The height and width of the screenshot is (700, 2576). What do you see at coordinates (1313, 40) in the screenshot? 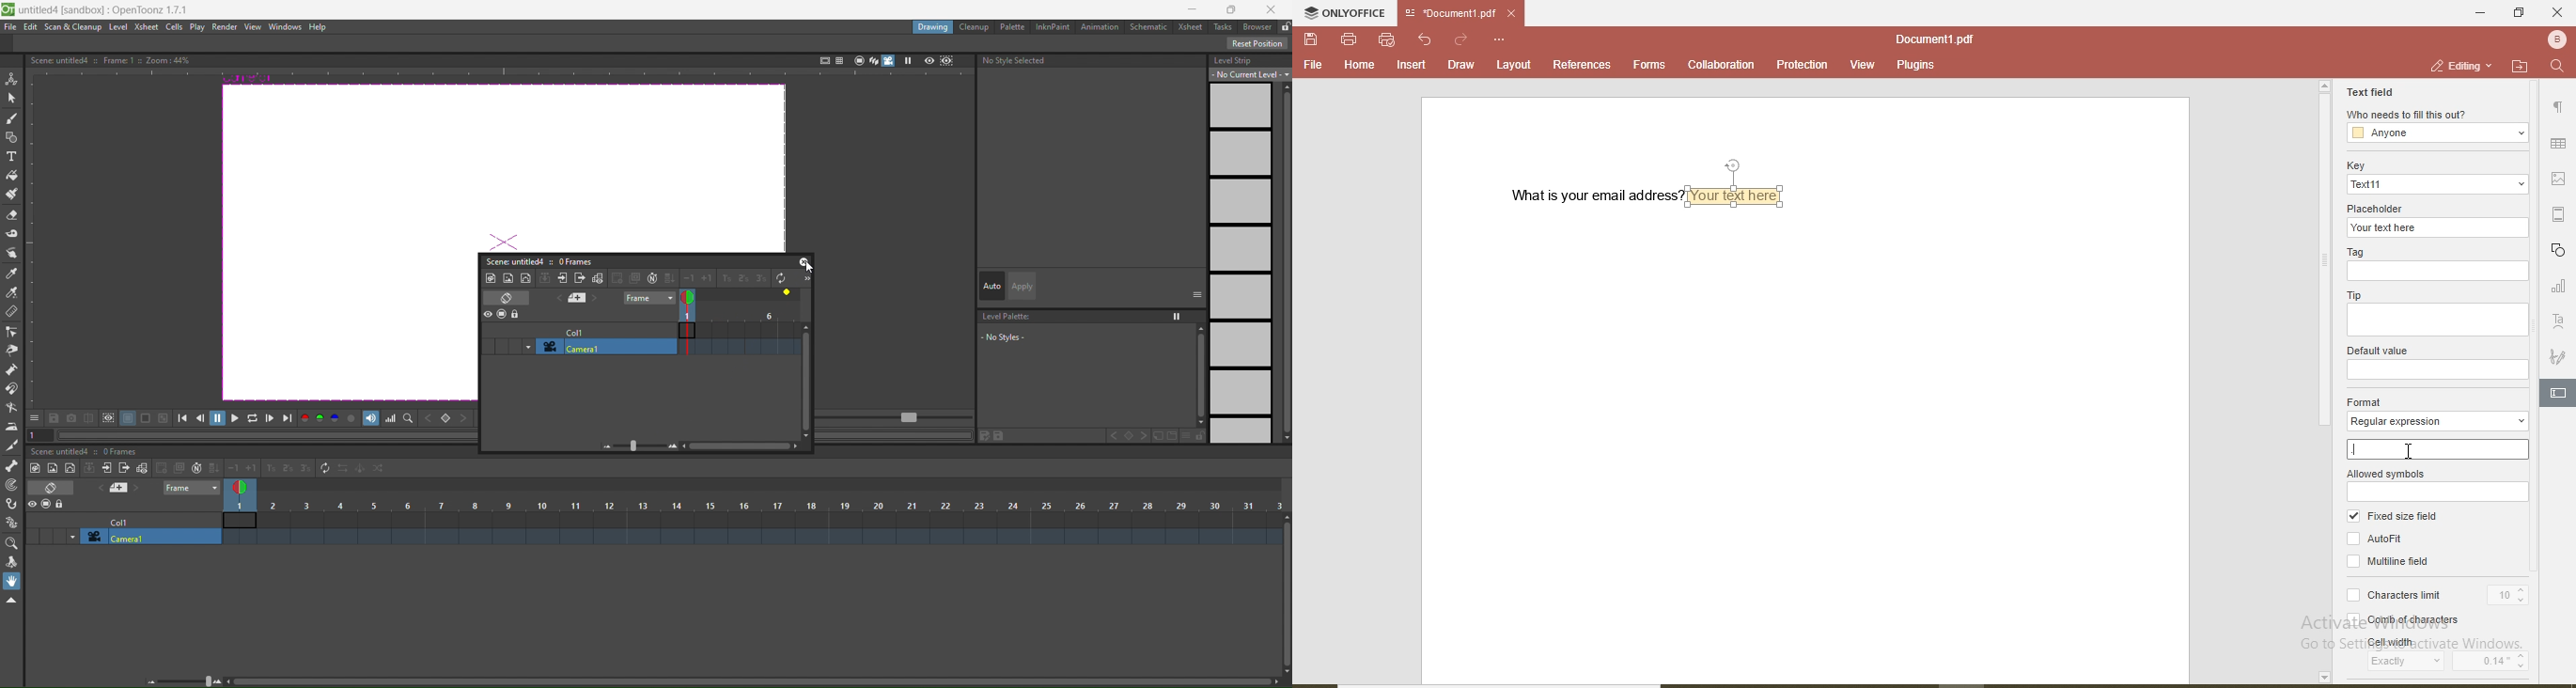
I see `save` at bounding box center [1313, 40].